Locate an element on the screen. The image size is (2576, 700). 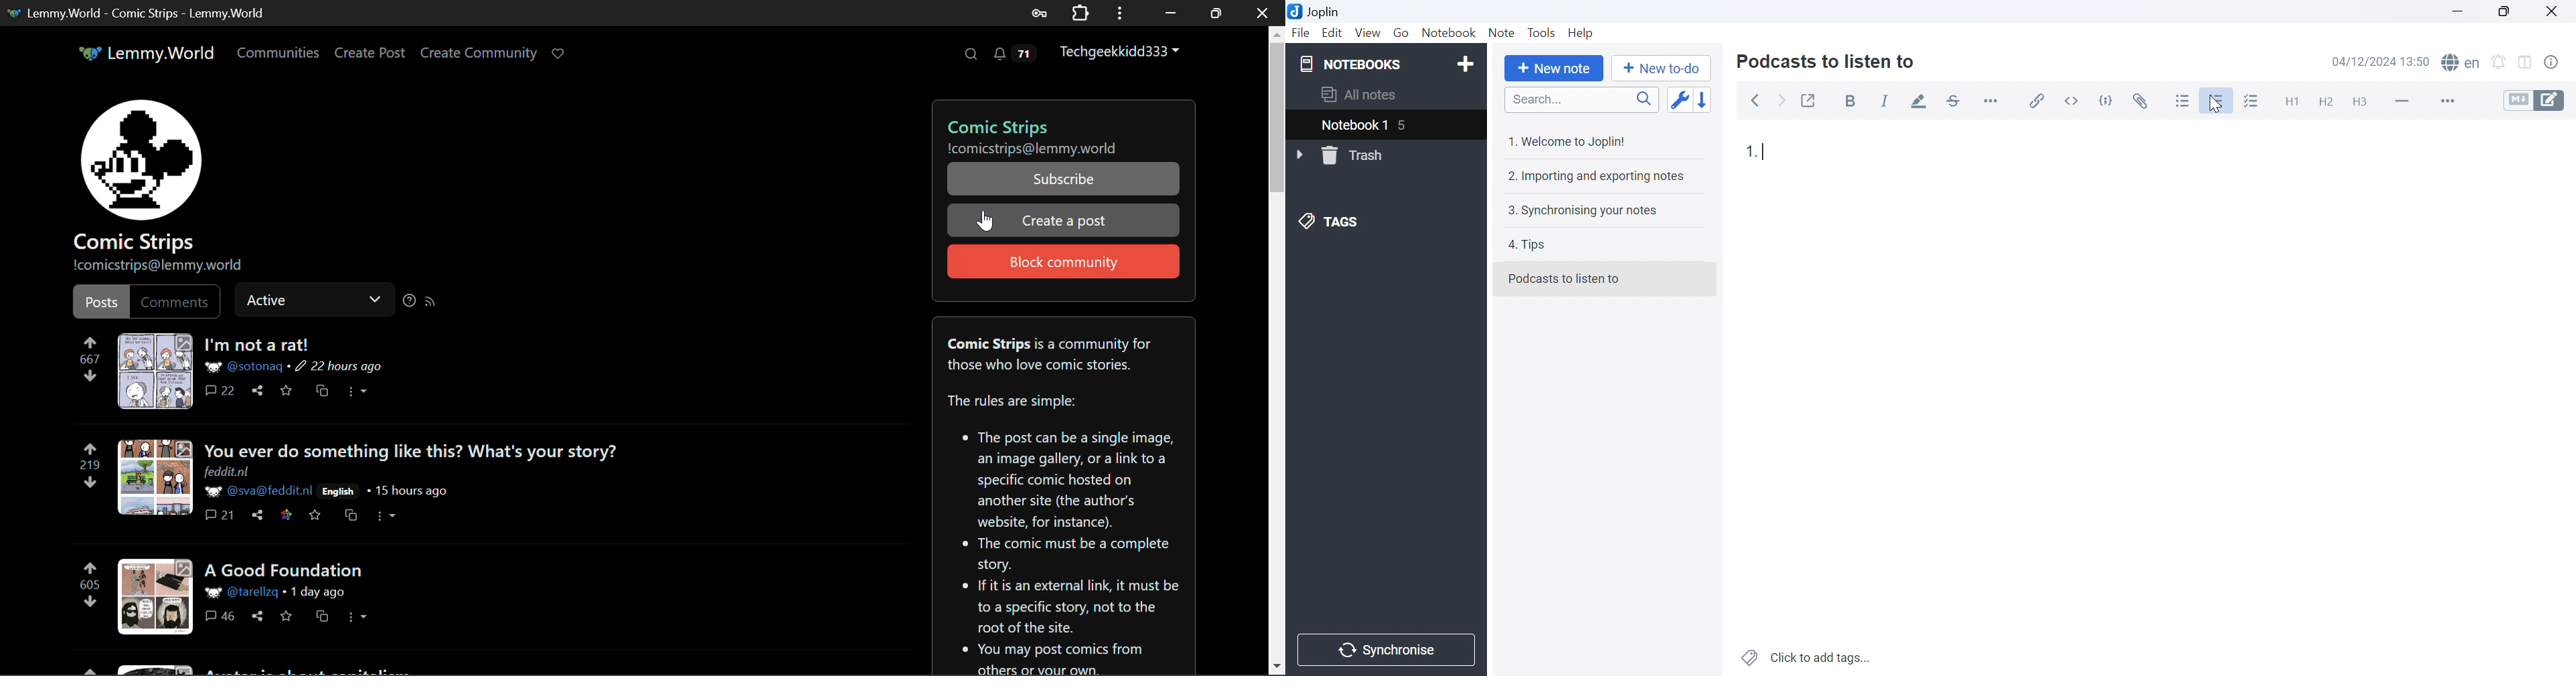
Numbered list is located at coordinates (2218, 100).